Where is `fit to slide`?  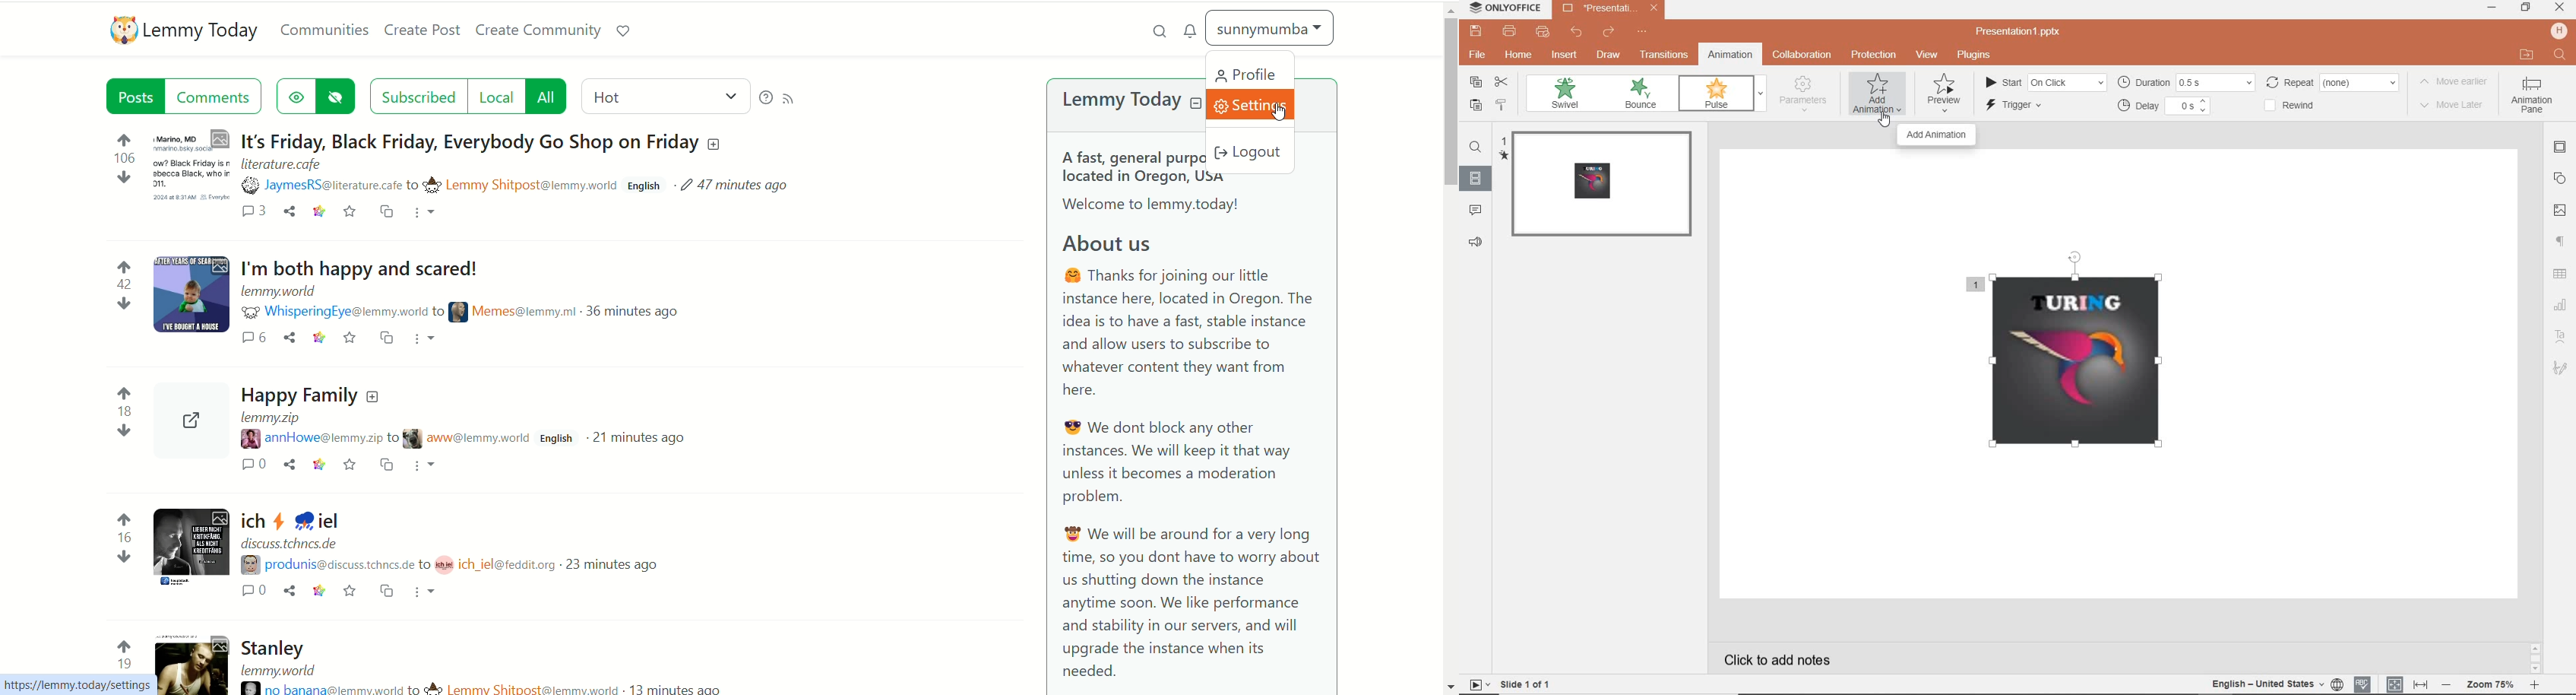
fit to slide is located at coordinates (2396, 684).